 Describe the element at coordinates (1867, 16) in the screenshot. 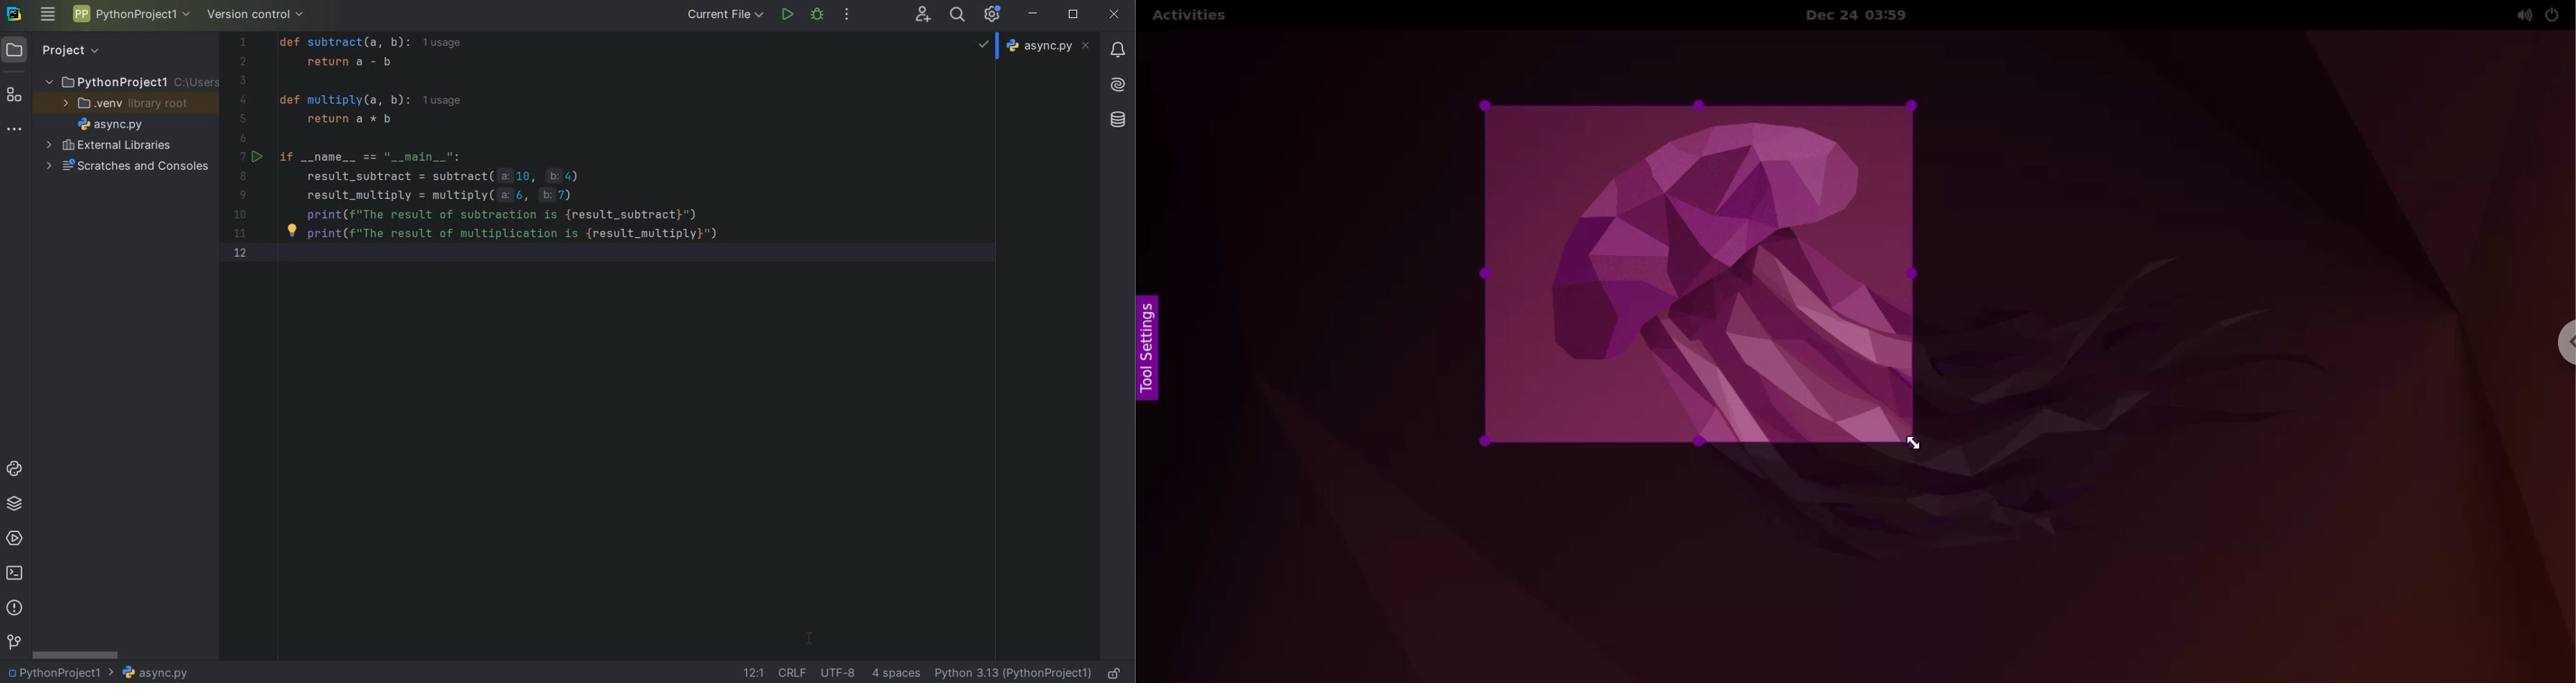

I see `Date and time` at that location.